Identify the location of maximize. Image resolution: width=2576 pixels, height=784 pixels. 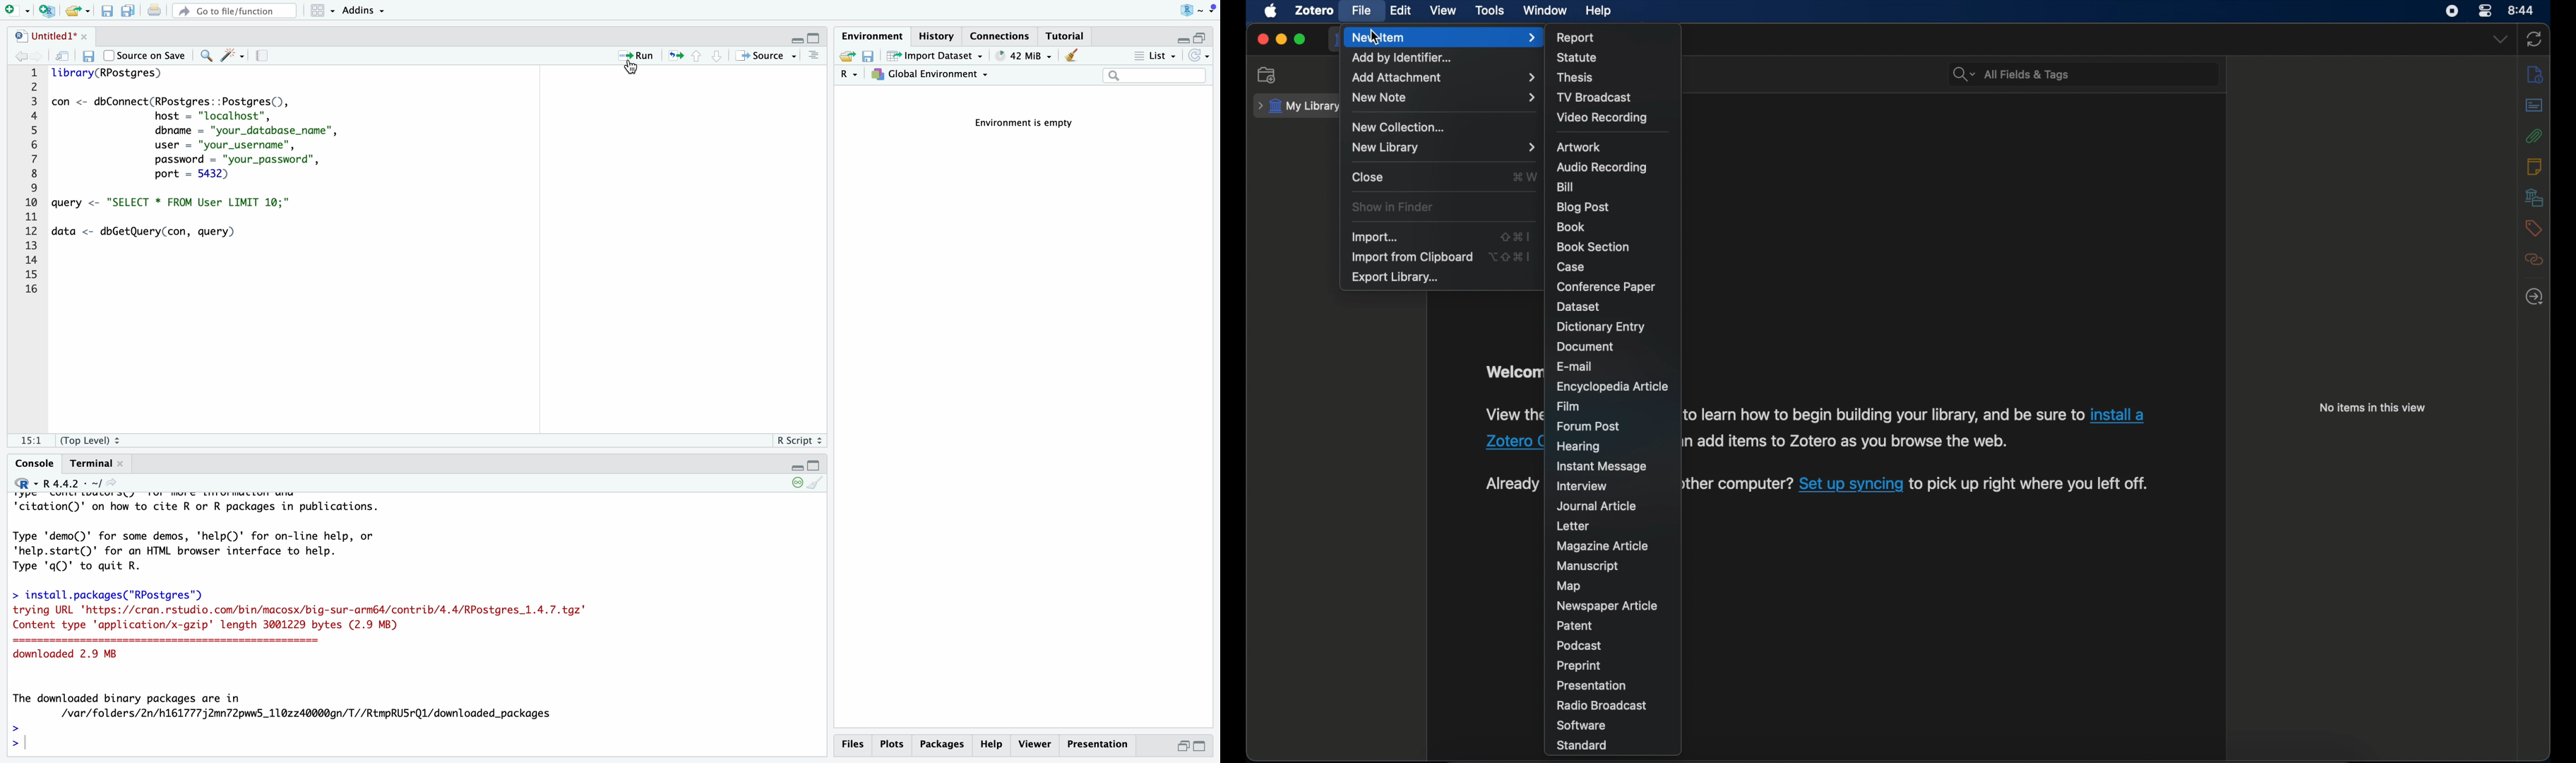
(815, 36).